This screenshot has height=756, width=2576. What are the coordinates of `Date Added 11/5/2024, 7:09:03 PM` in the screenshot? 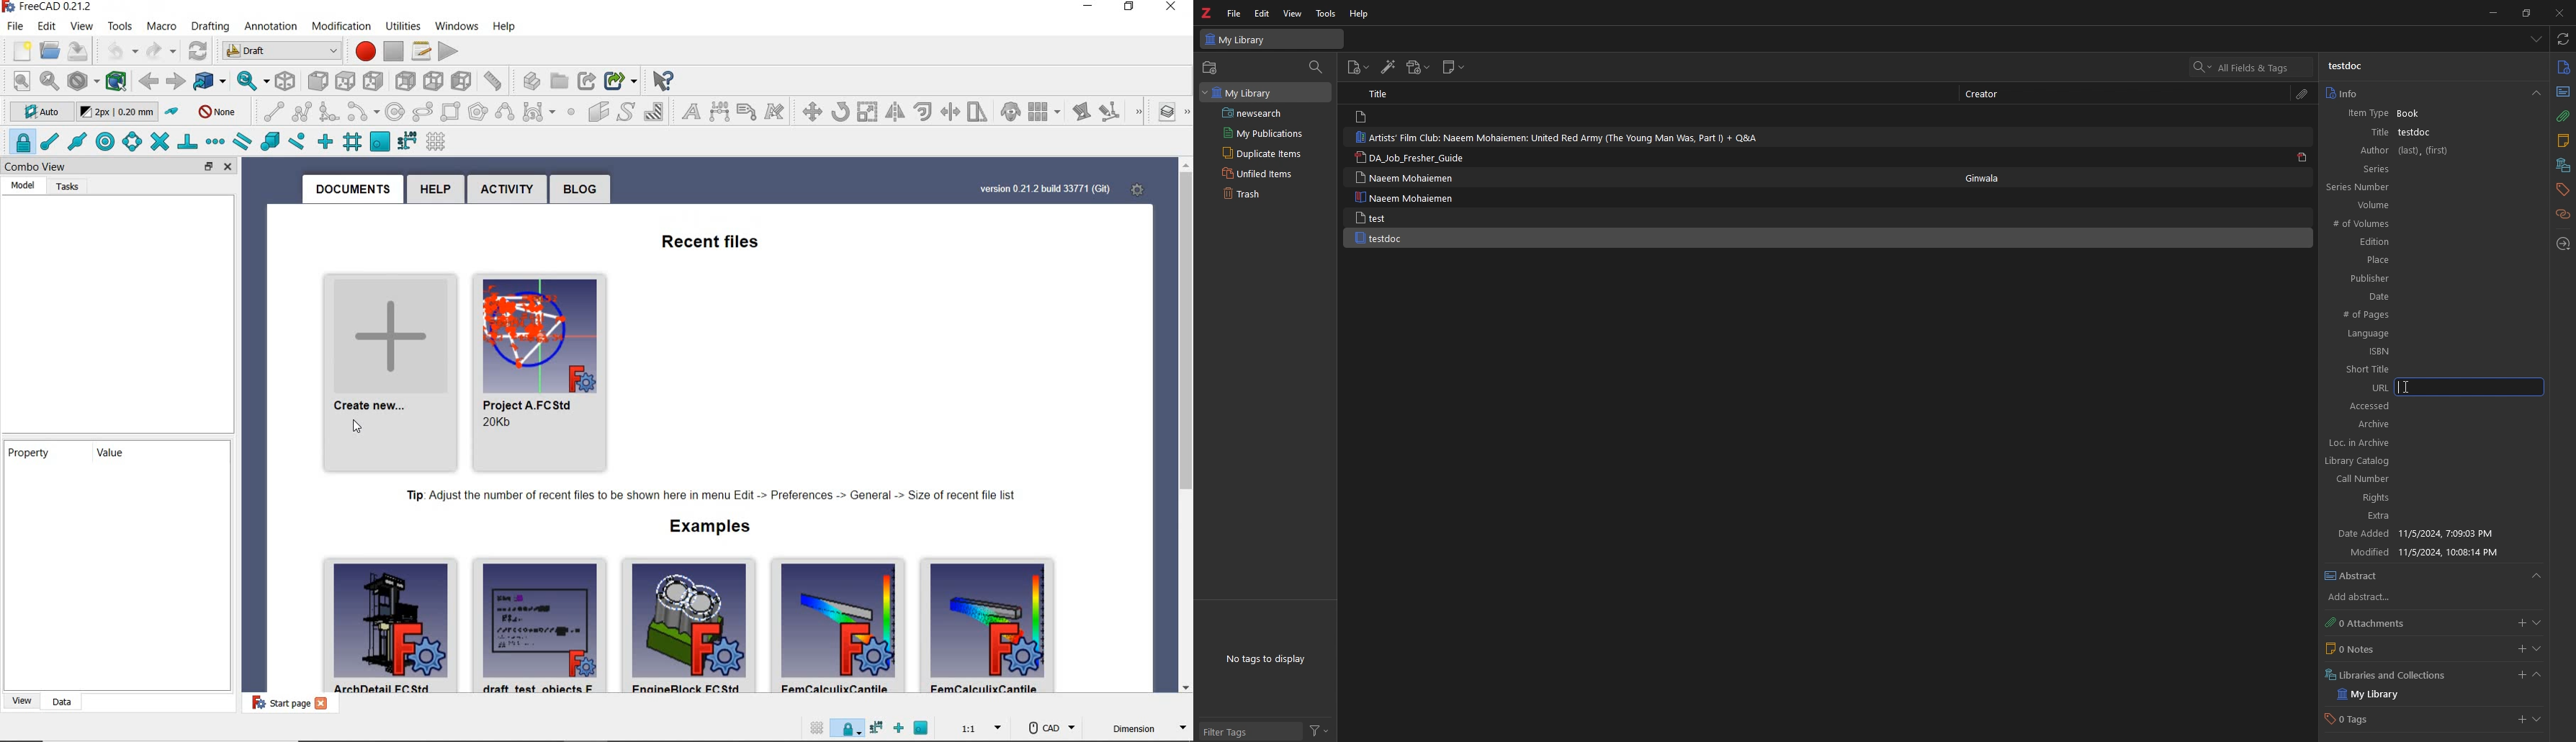 It's located at (2428, 535).